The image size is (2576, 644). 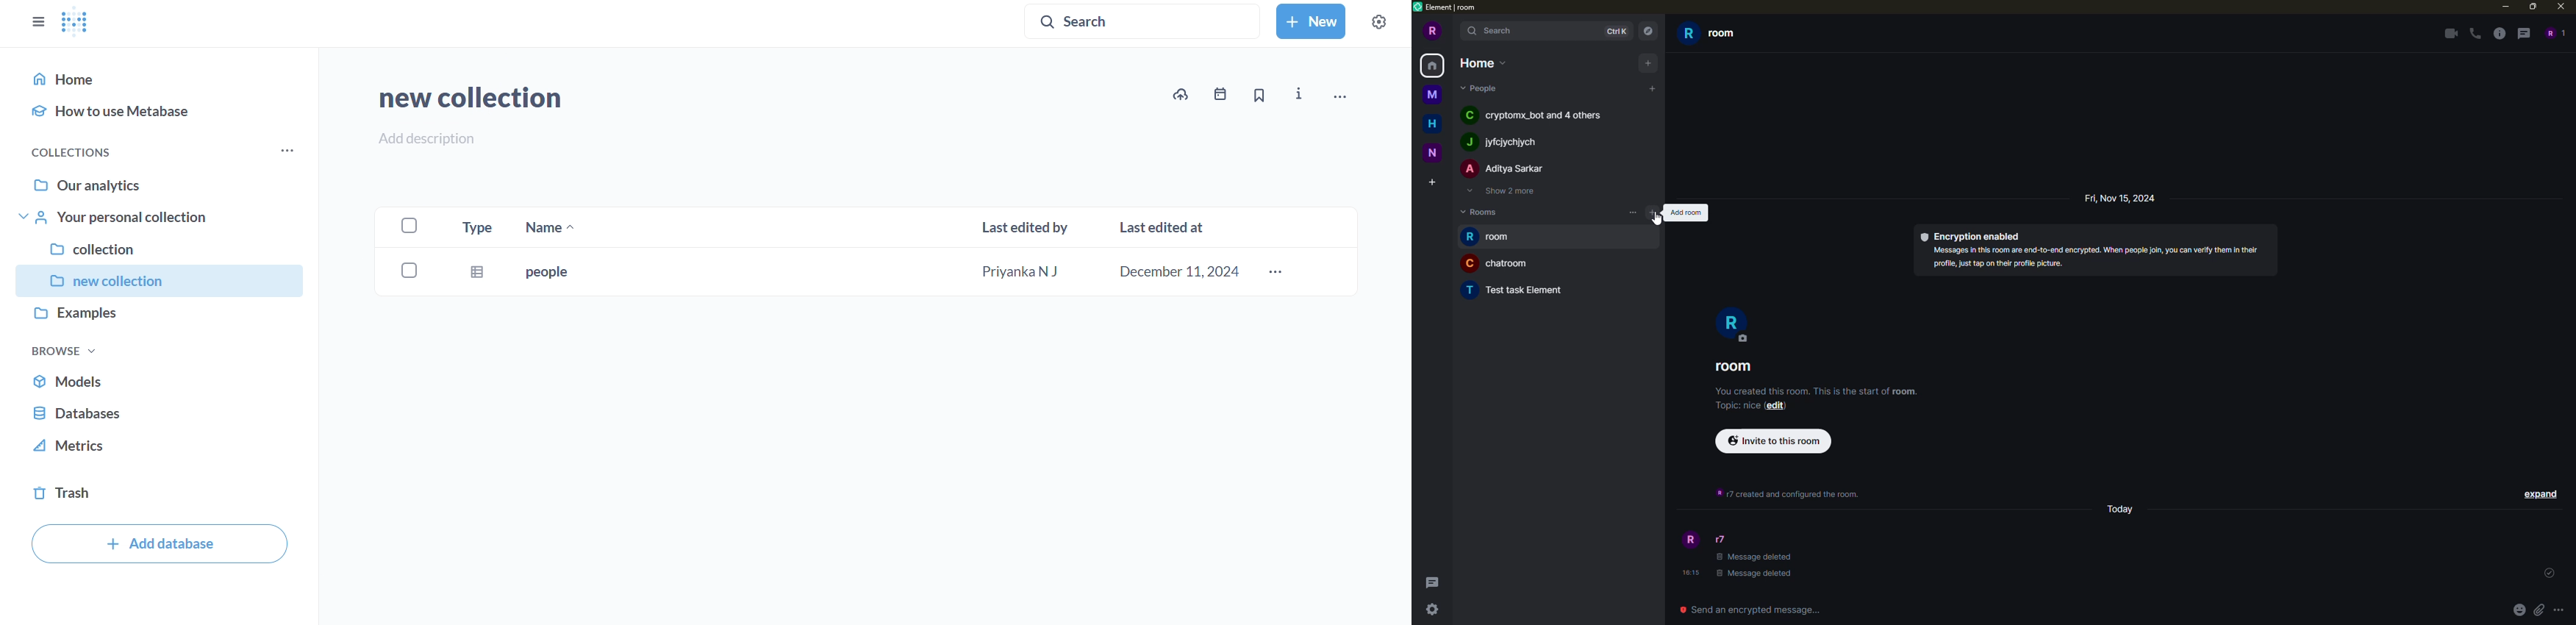 What do you see at coordinates (2499, 33) in the screenshot?
I see `info` at bounding box center [2499, 33].